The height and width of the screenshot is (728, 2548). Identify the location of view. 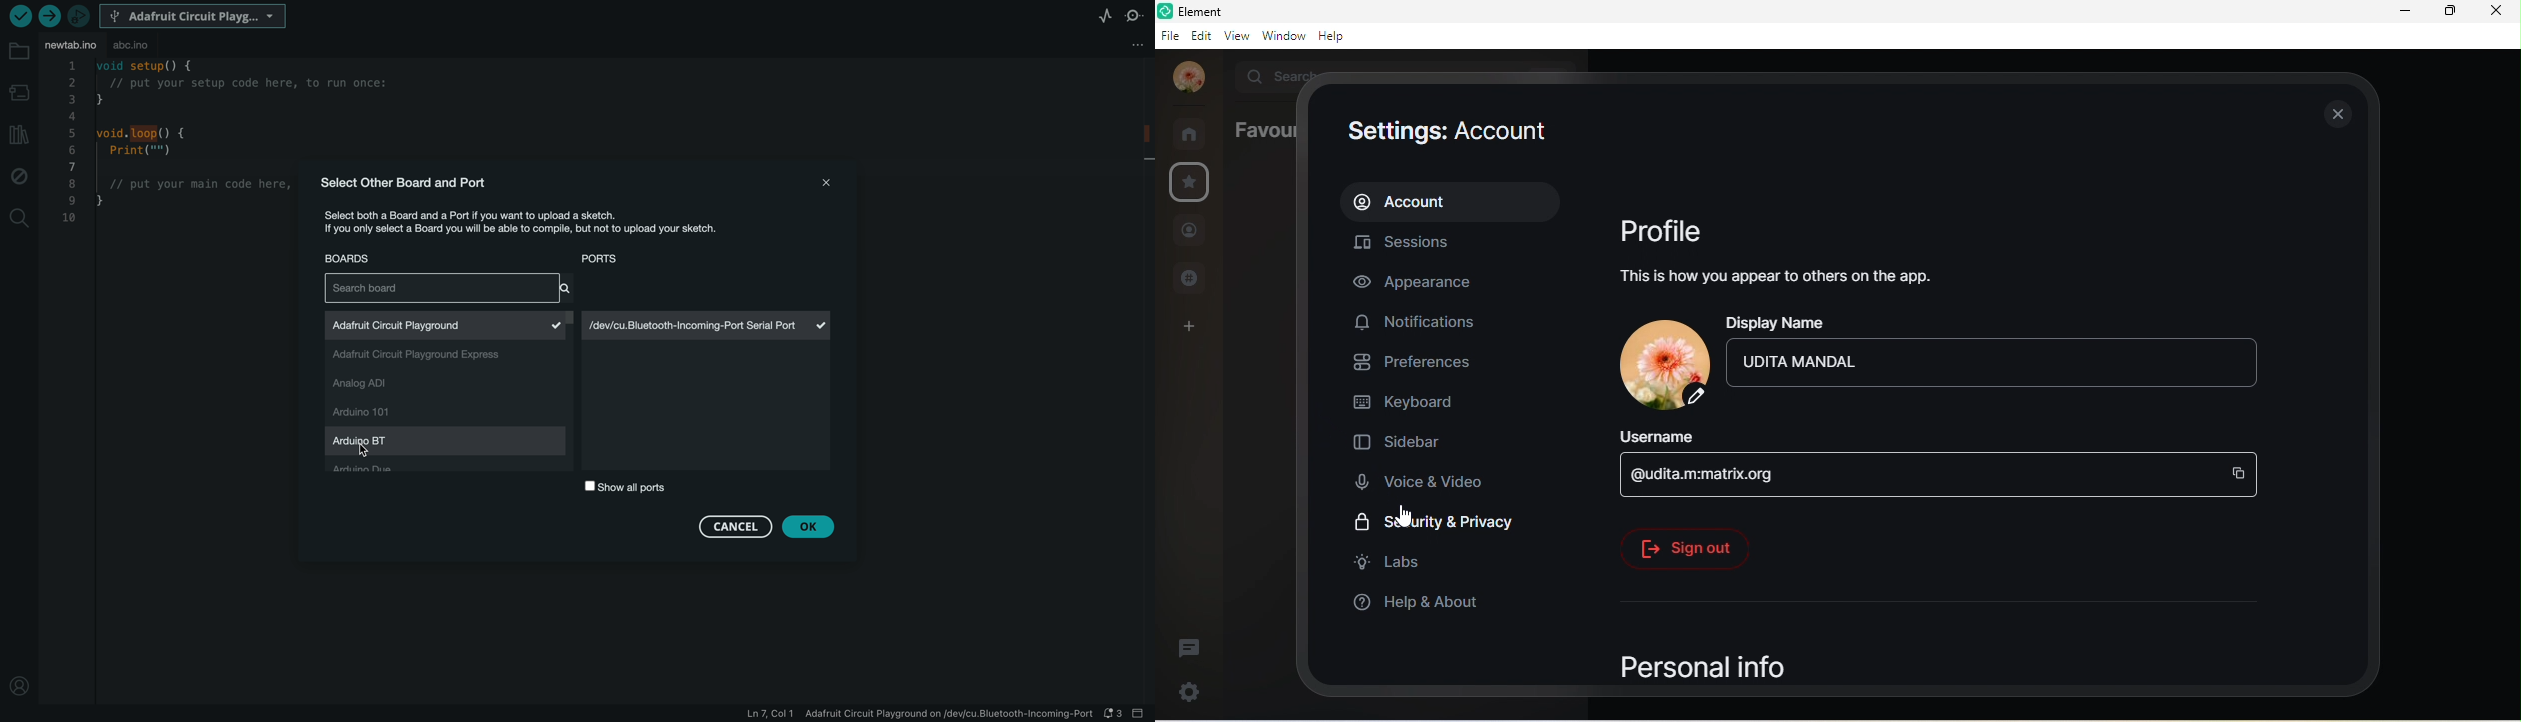
(1240, 37).